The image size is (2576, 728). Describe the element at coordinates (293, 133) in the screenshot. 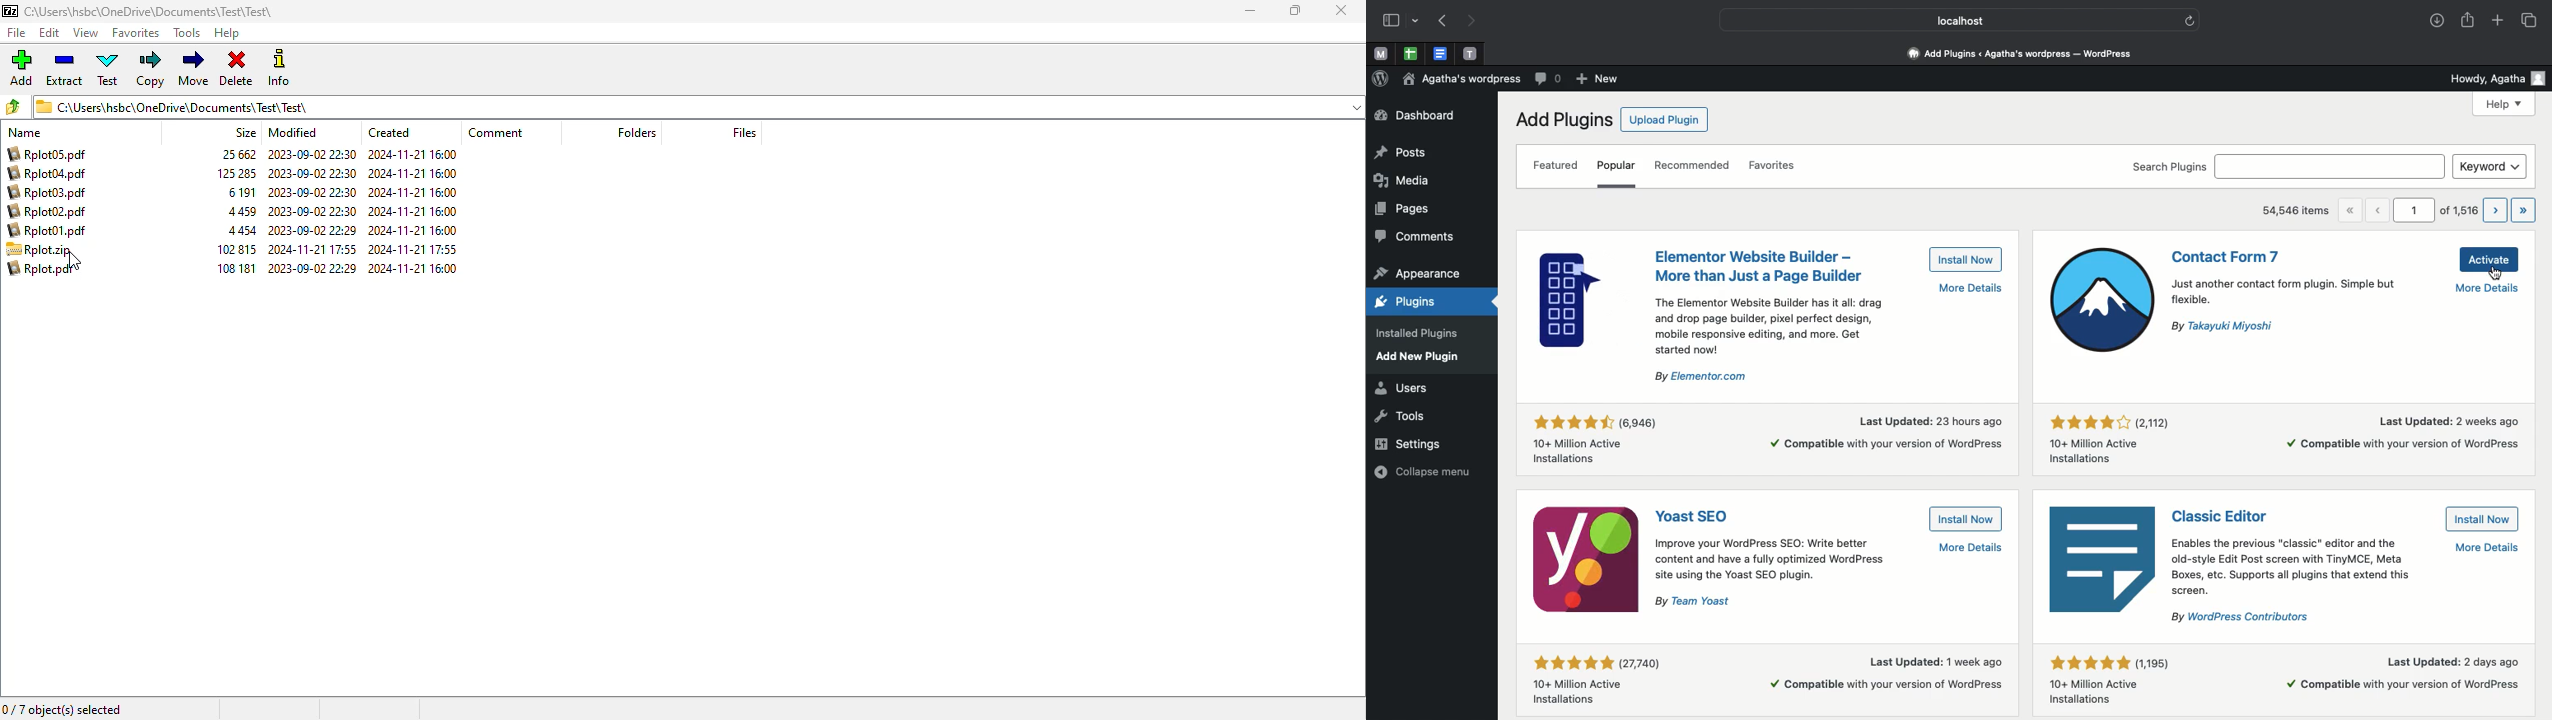

I see `modified` at that location.